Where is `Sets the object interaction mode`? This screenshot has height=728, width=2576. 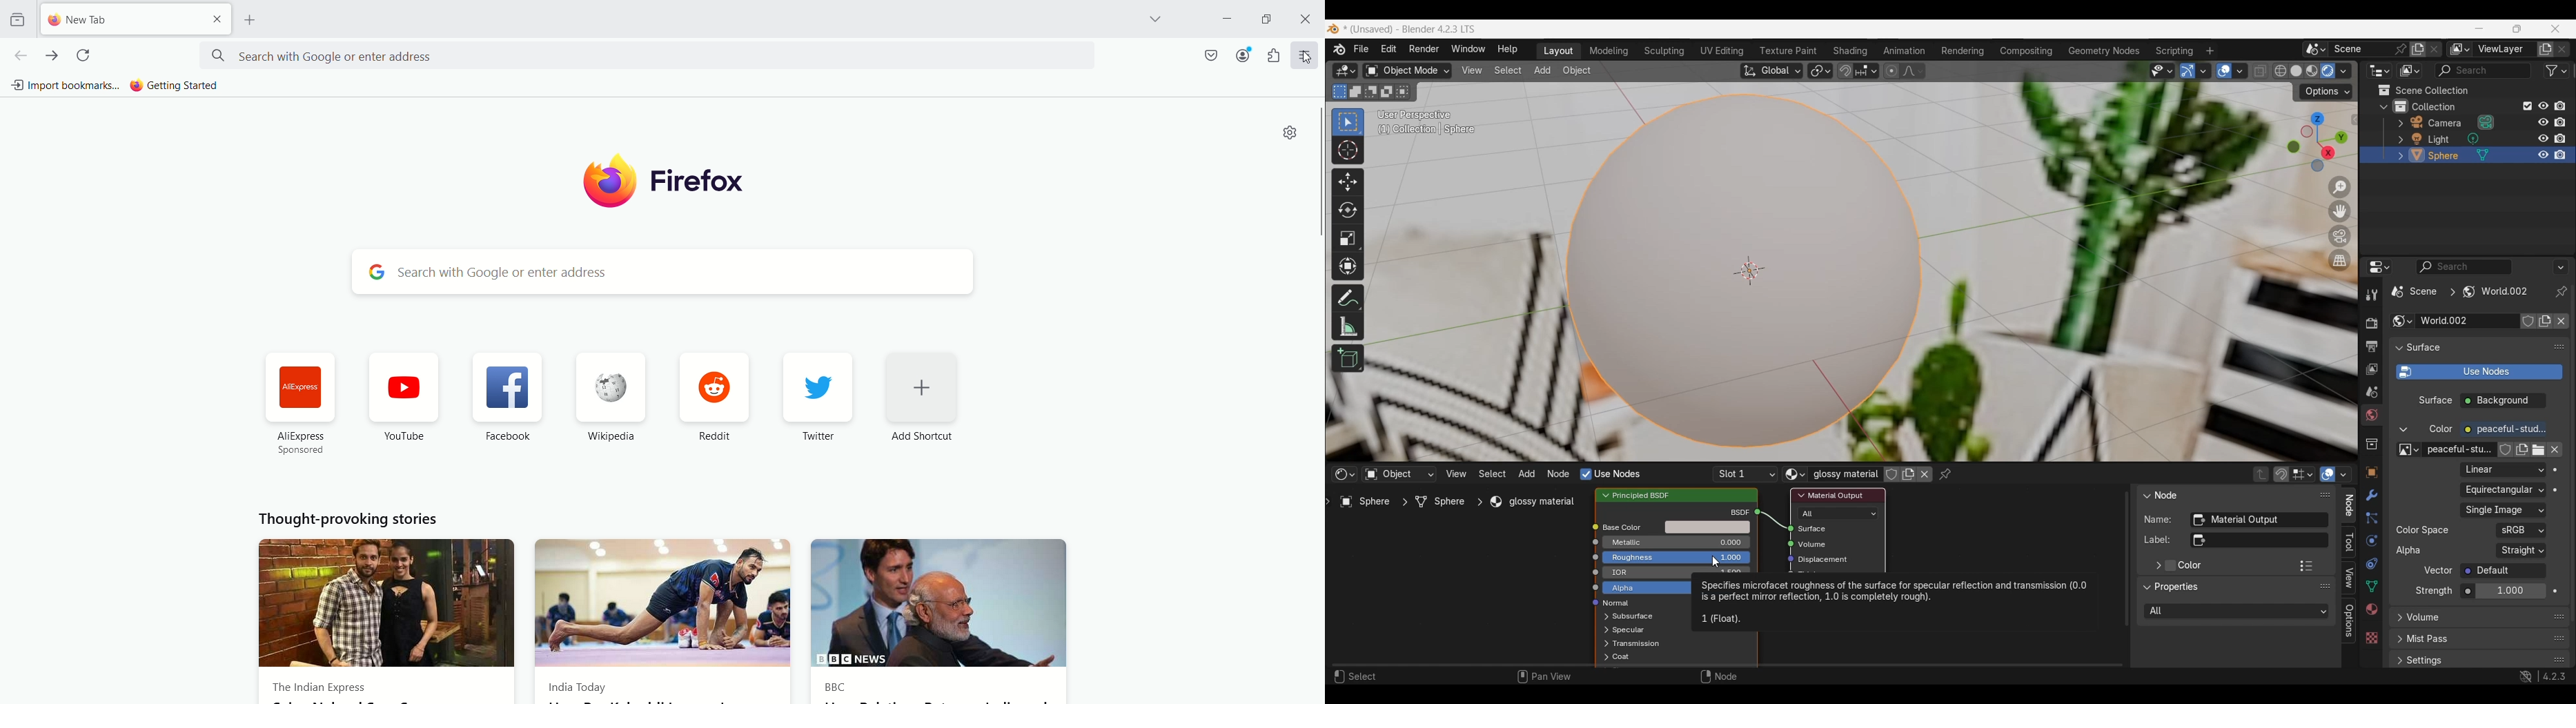 Sets the object interaction mode is located at coordinates (1407, 70).